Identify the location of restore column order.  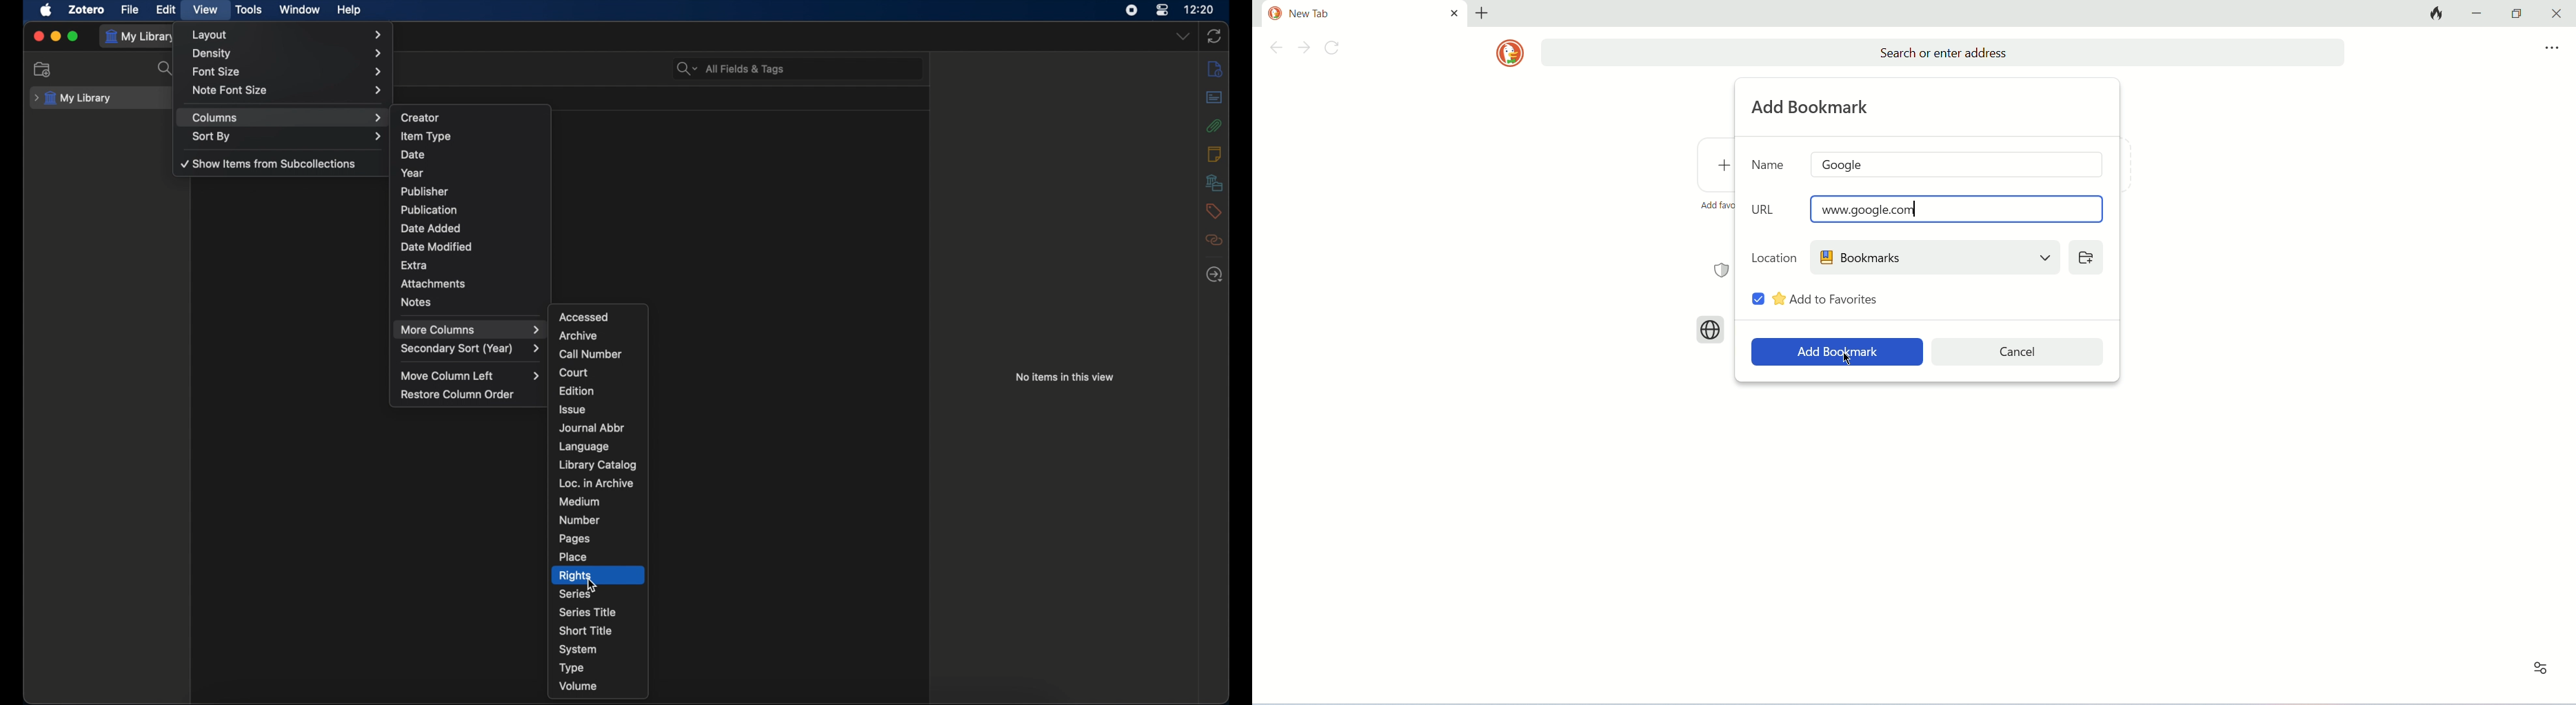
(458, 394).